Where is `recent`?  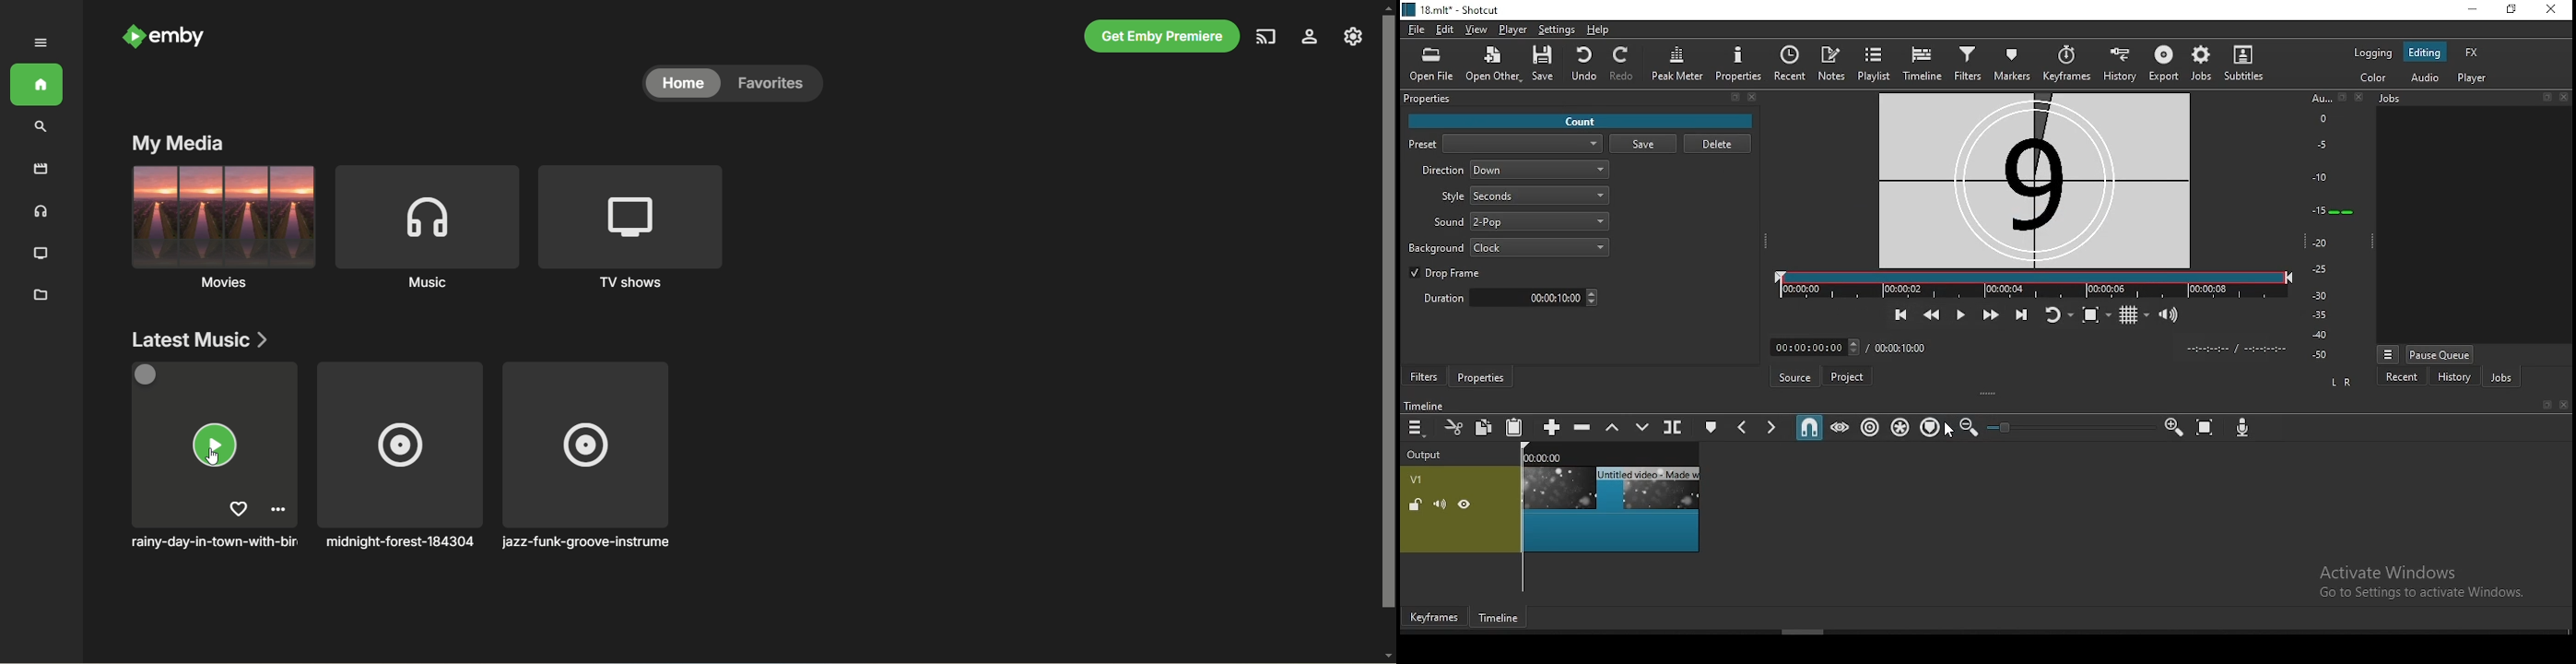 recent is located at coordinates (2403, 379).